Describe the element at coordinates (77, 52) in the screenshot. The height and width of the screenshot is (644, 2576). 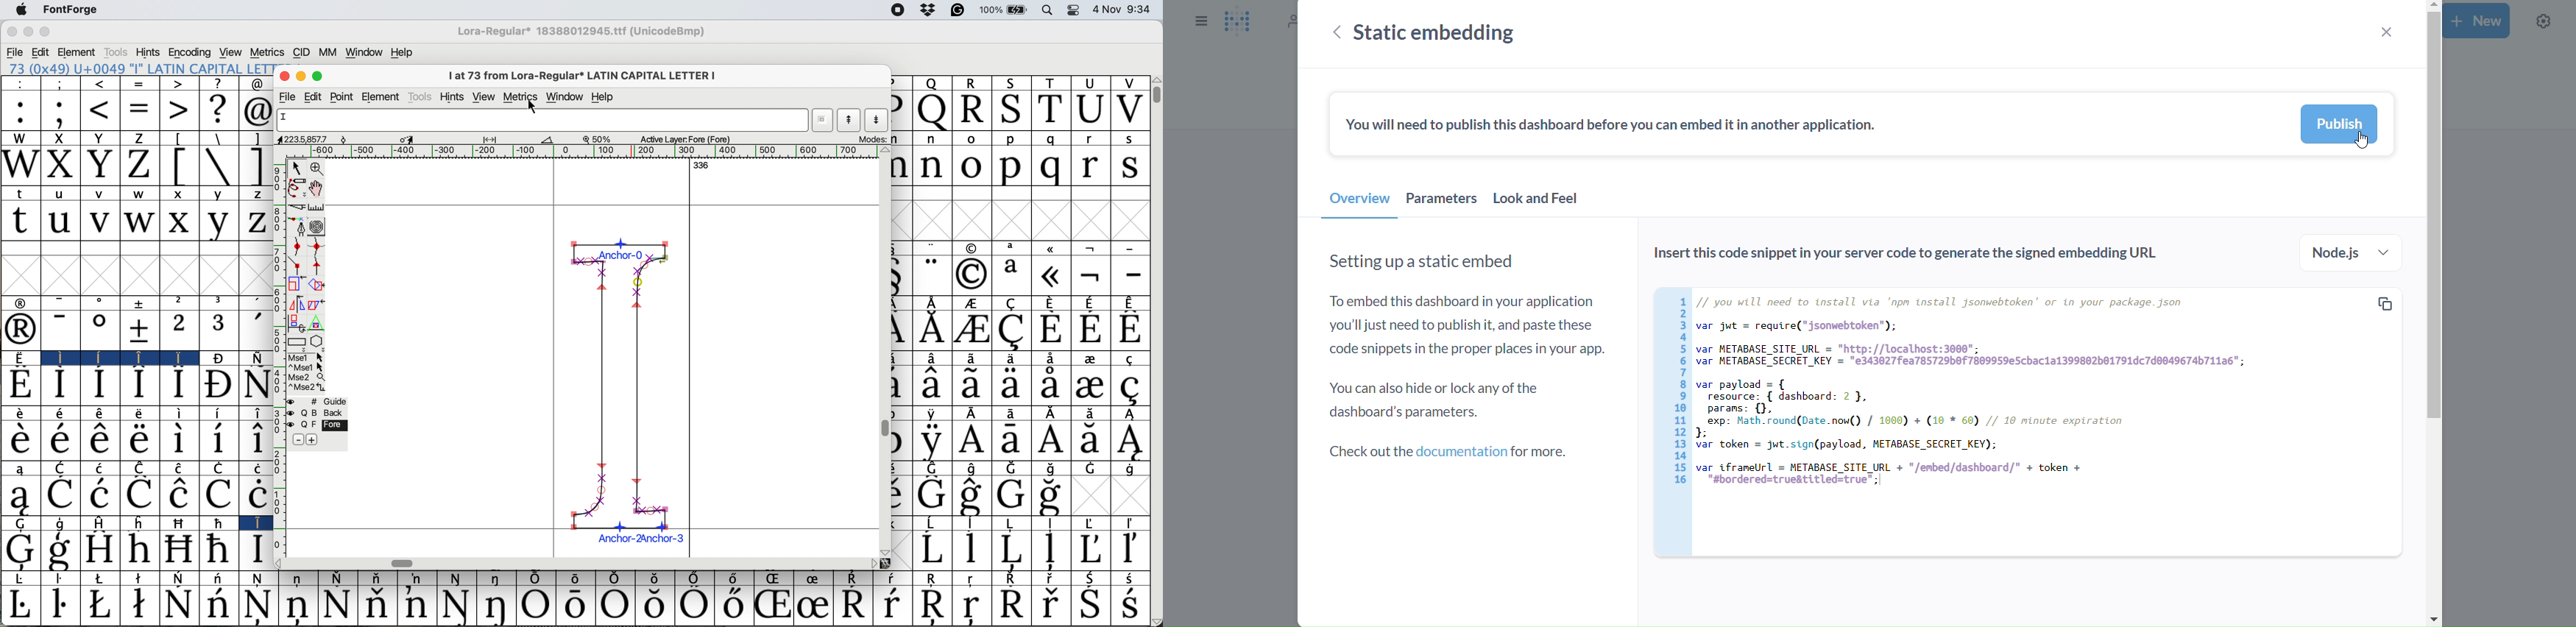
I see `element` at that location.